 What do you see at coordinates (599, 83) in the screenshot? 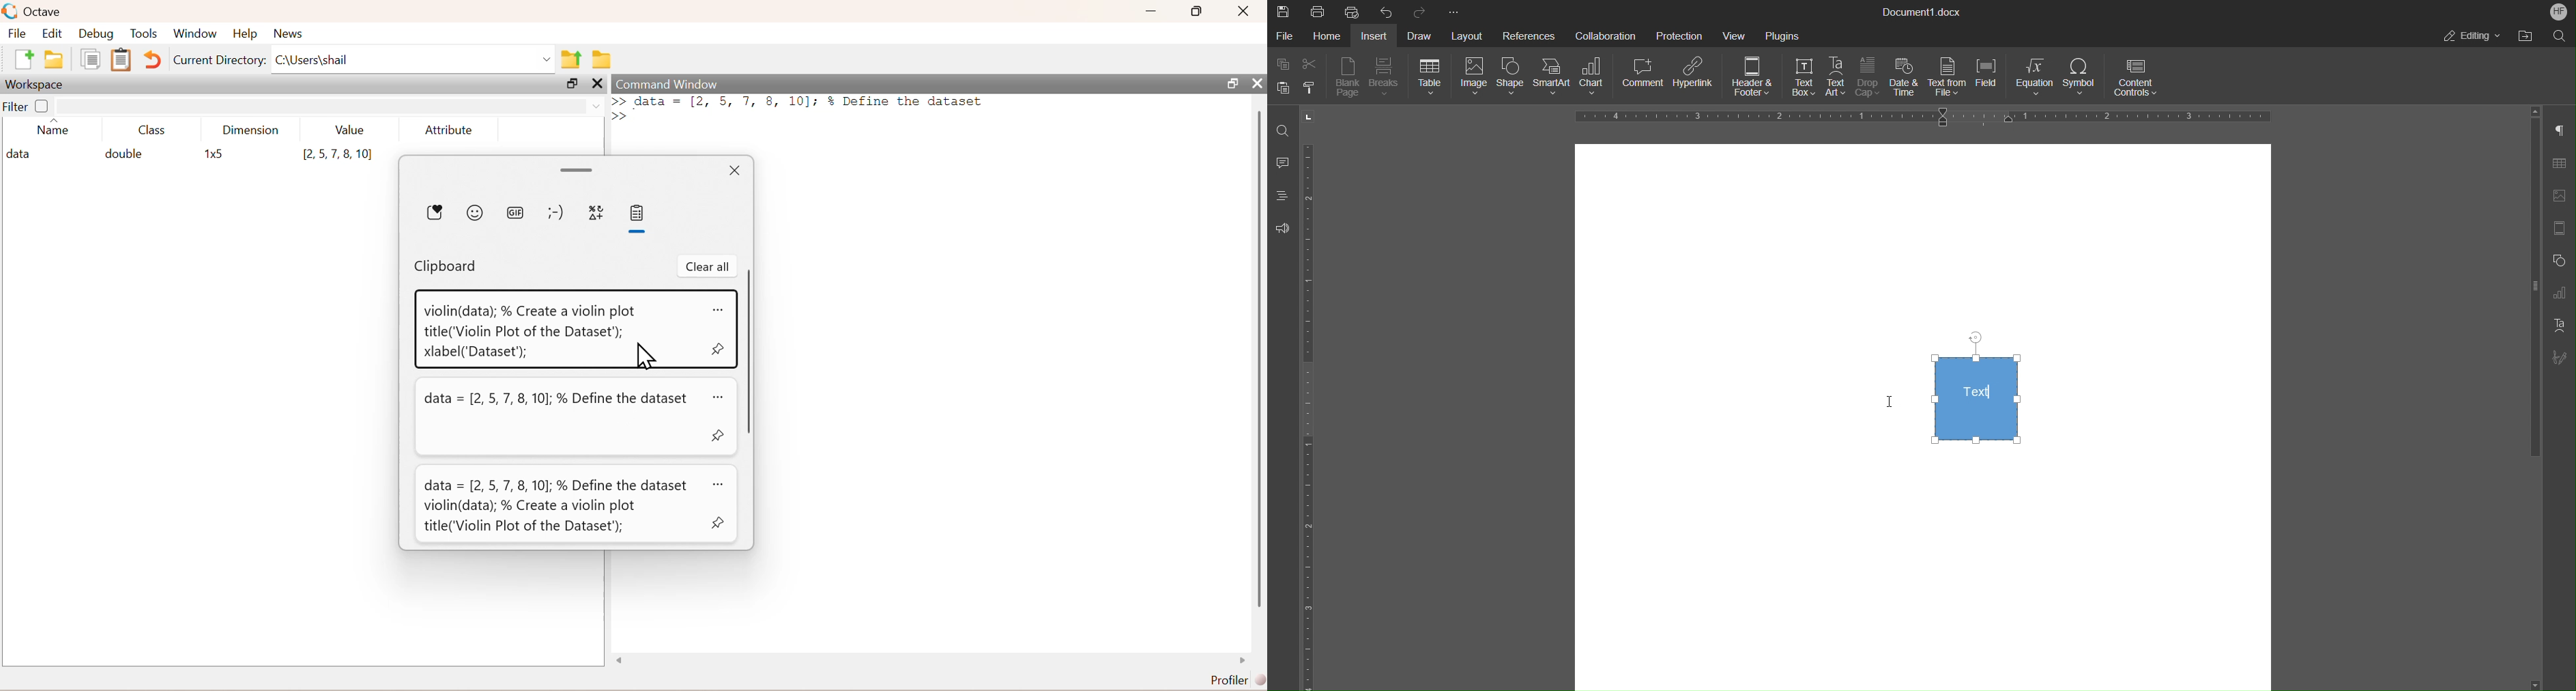
I see `close` at bounding box center [599, 83].